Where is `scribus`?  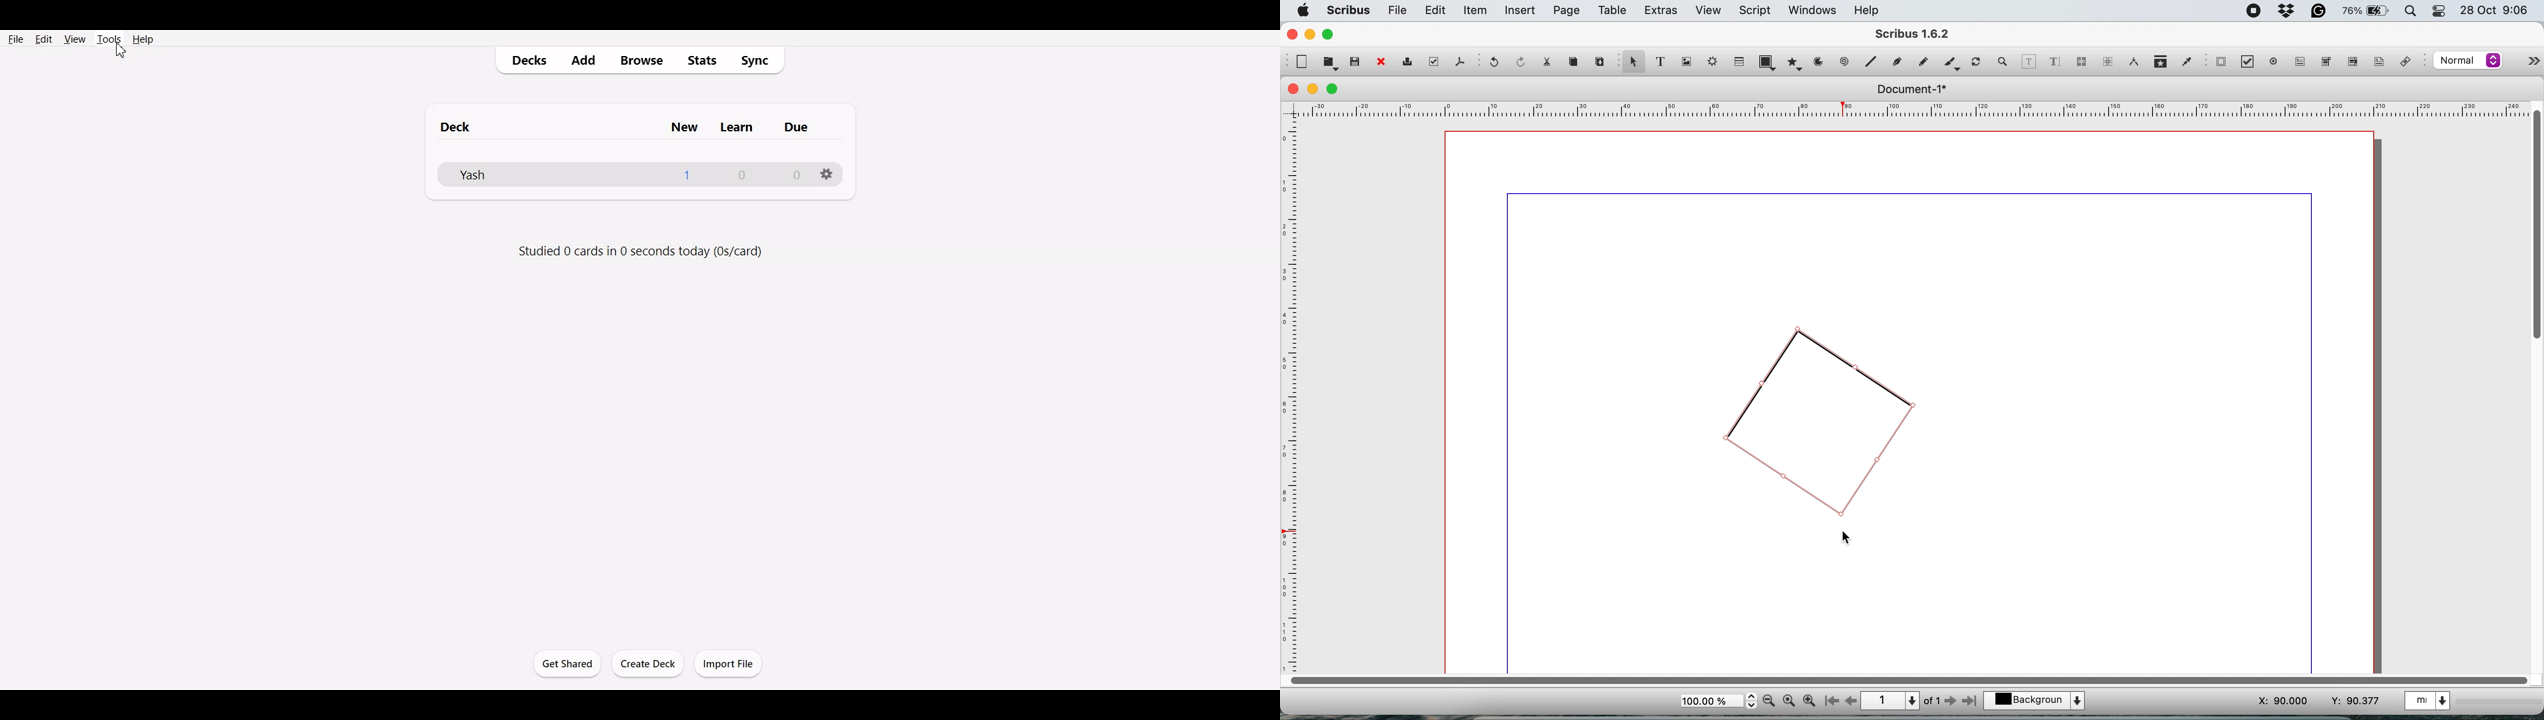 scribus is located at coordinates (1348, 10).